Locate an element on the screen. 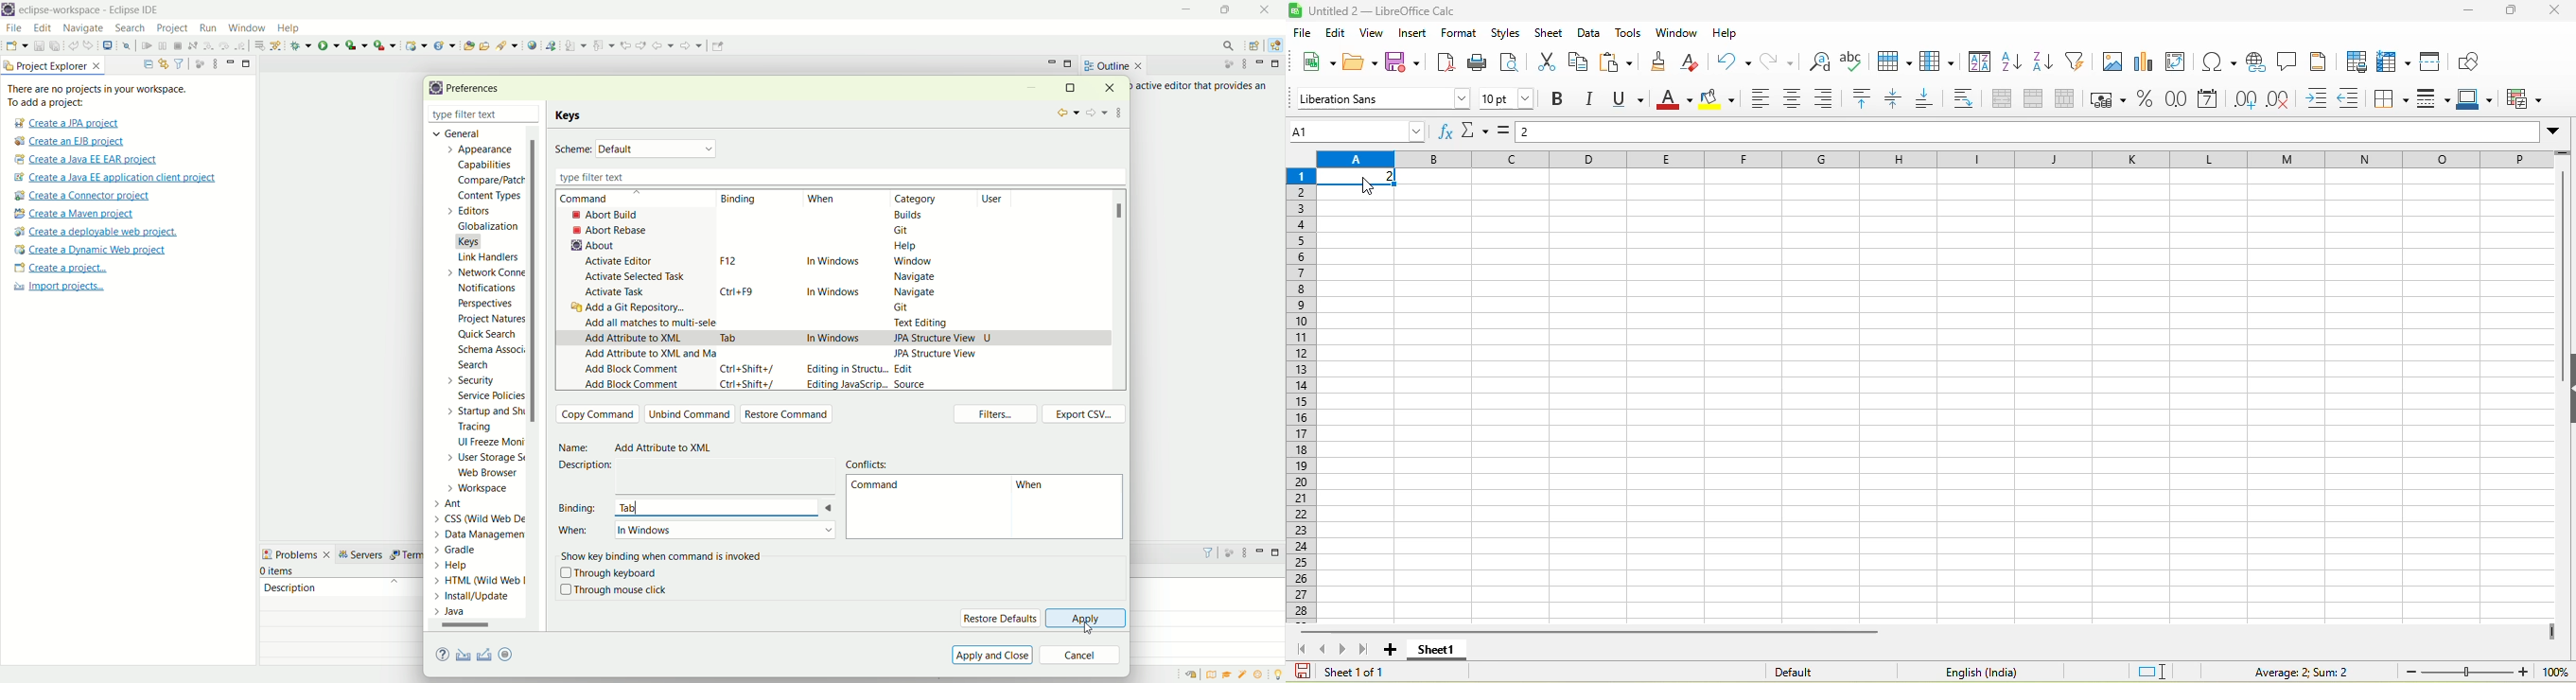 Image resolution: width=2576 pixels, height=700 pixels. Git is located at coordinates (909, 309).